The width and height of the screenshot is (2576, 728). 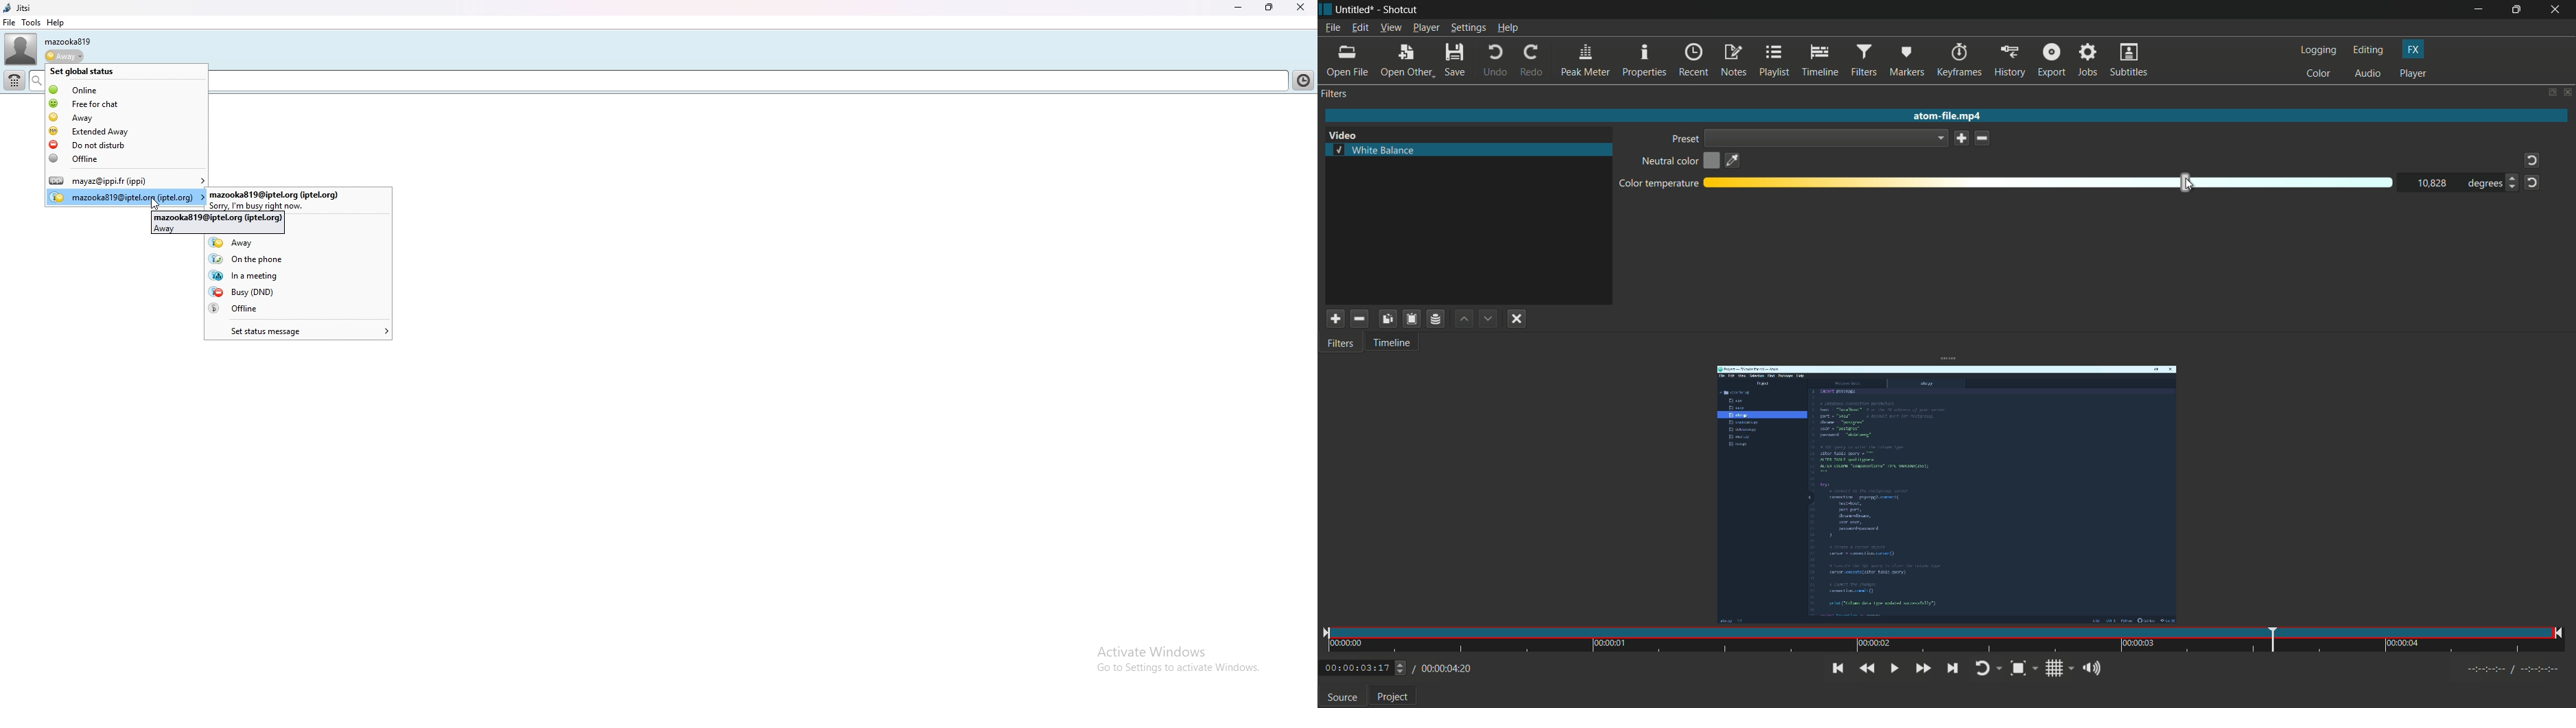 I want to click on markers, so click(x=1907, y=60).